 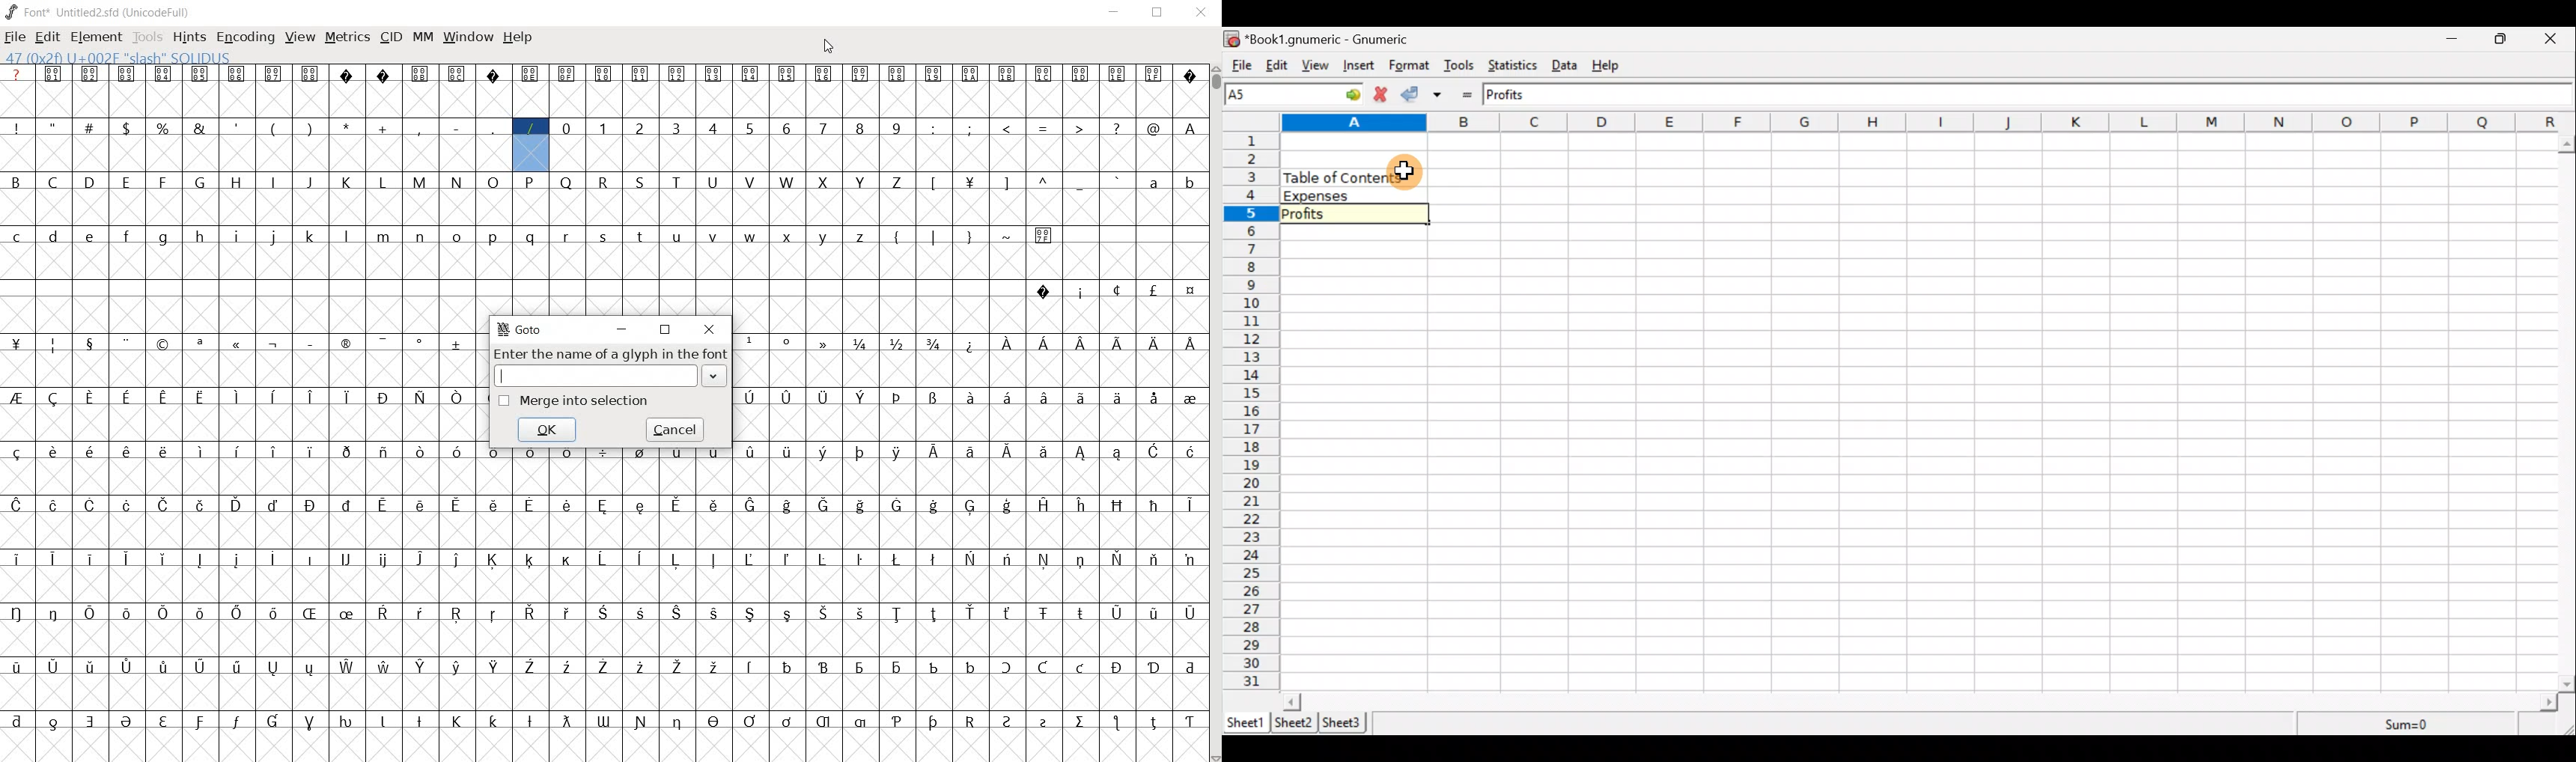 I want to click on glyph, so click(x=273, y=721).